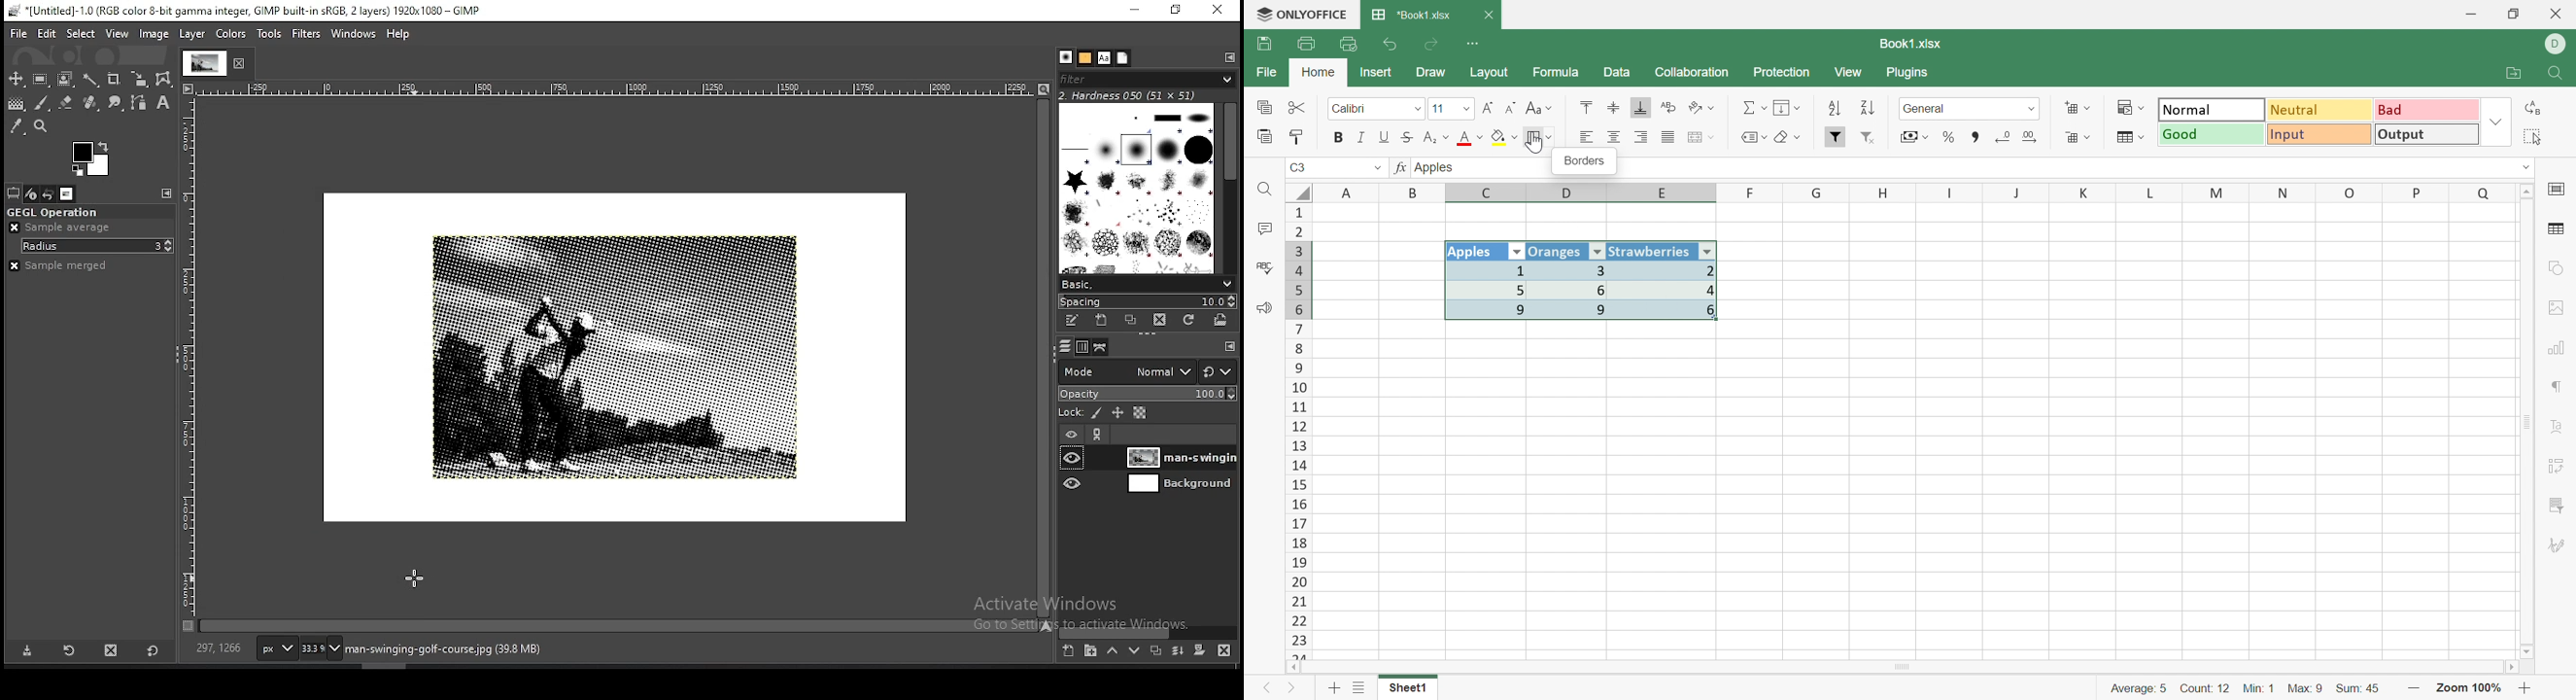 The image size is (2576, 700). I want to click on Replace, so click(2537, 108).